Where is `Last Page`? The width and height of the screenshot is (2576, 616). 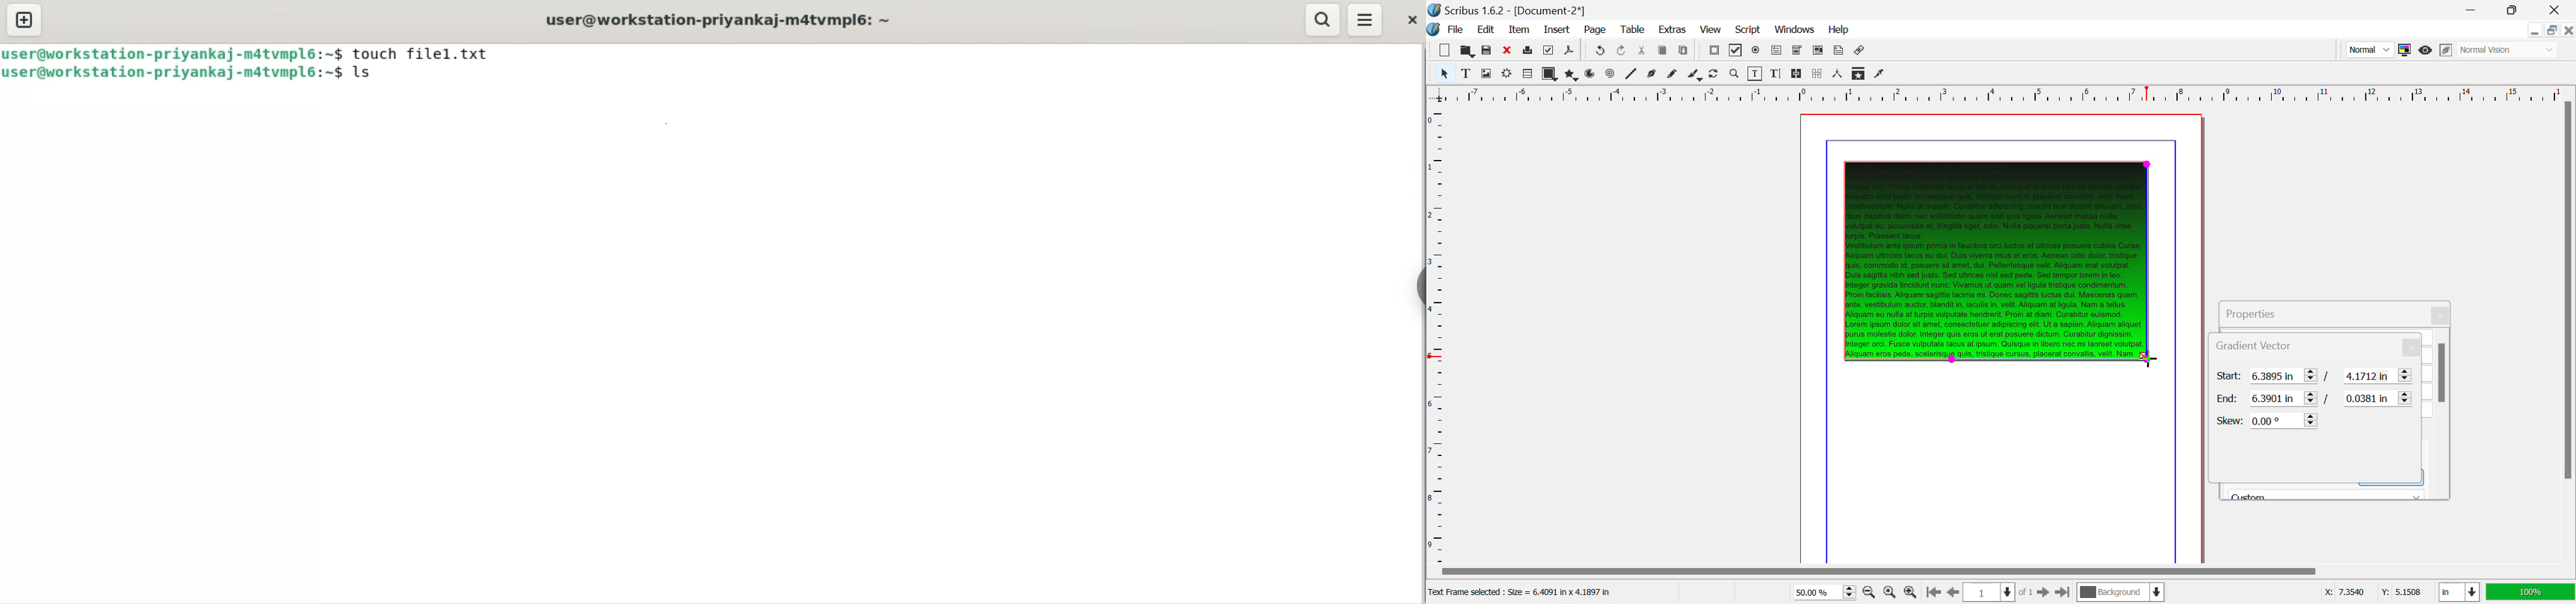 Last Page is located at coordinates (2062, 593).